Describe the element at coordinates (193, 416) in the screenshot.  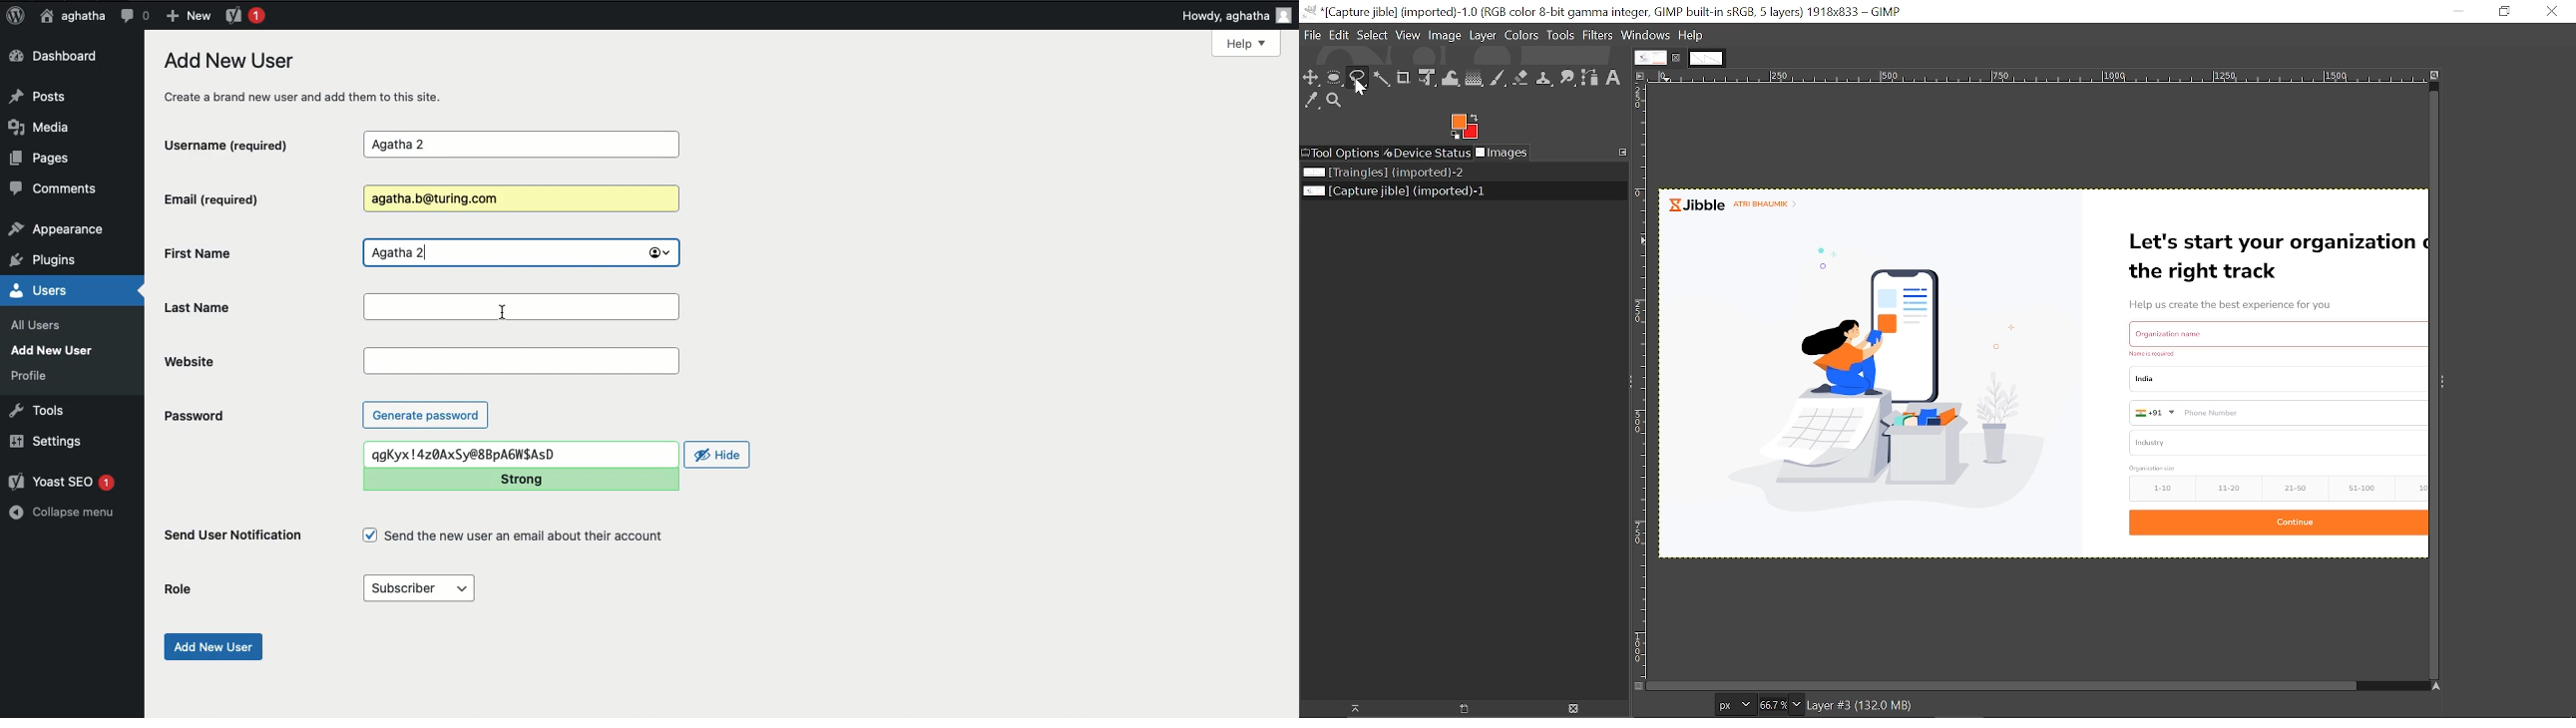
I see `Password` at that location.